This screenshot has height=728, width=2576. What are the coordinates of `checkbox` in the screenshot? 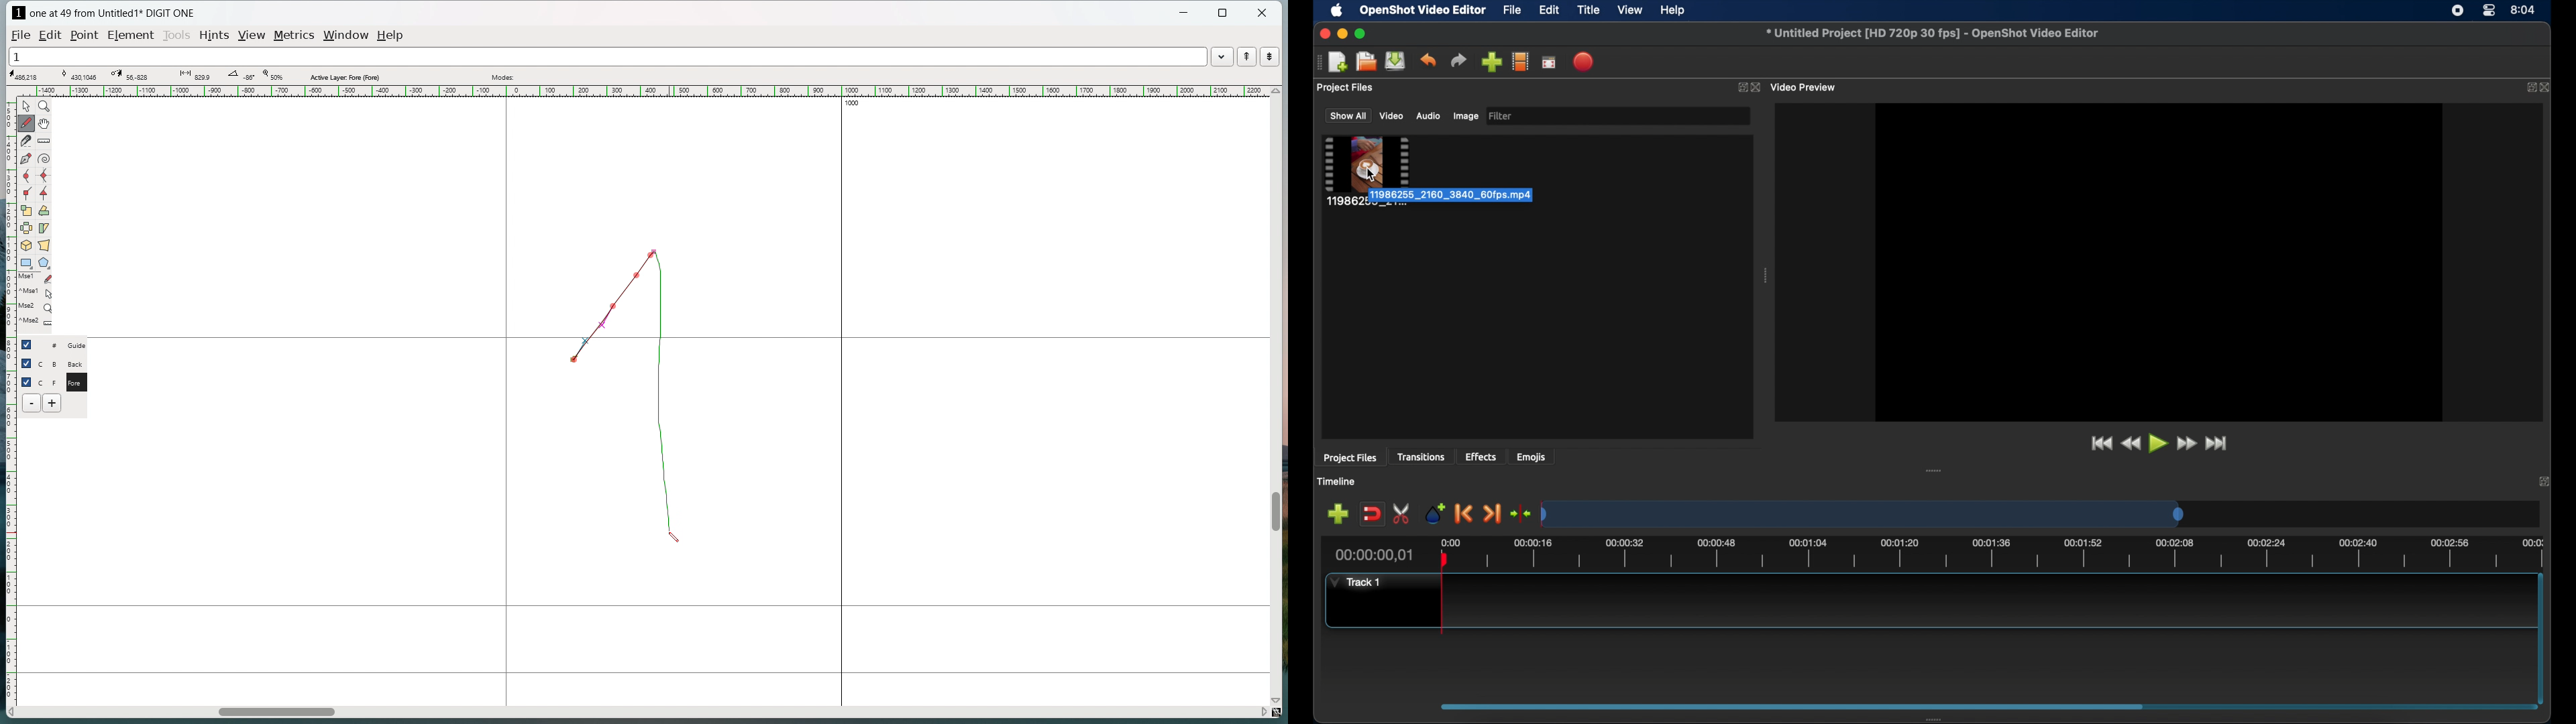 It's located at (29, 344).